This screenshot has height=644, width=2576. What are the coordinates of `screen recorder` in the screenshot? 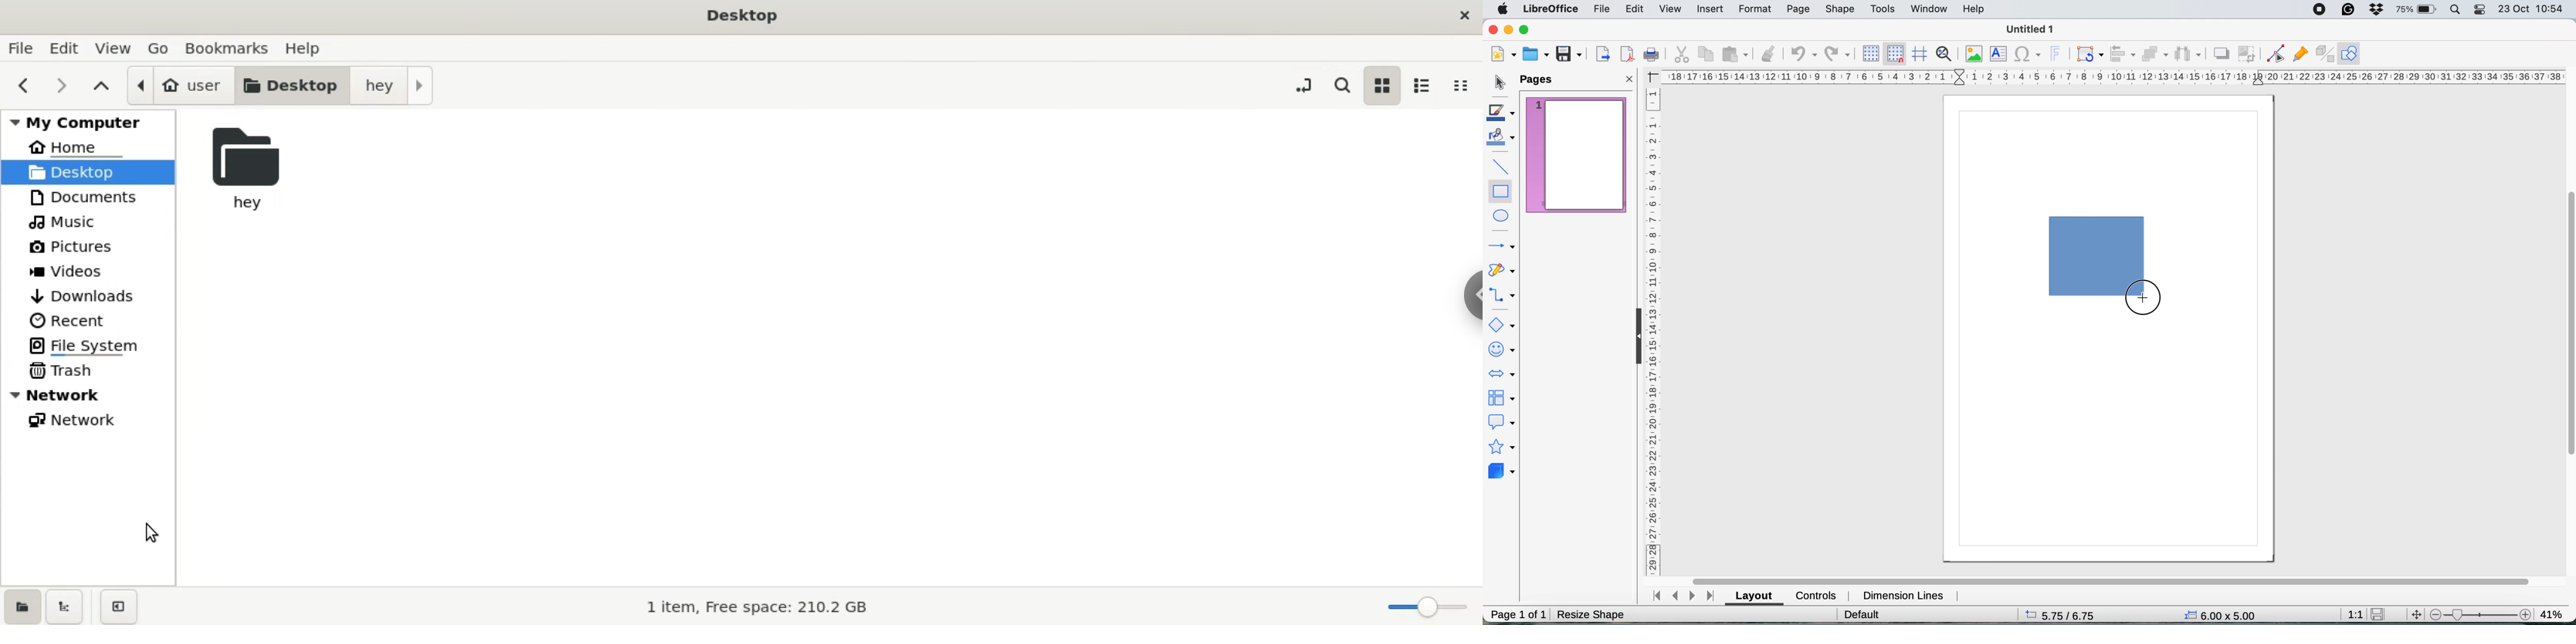 It's located at (2318, 10).